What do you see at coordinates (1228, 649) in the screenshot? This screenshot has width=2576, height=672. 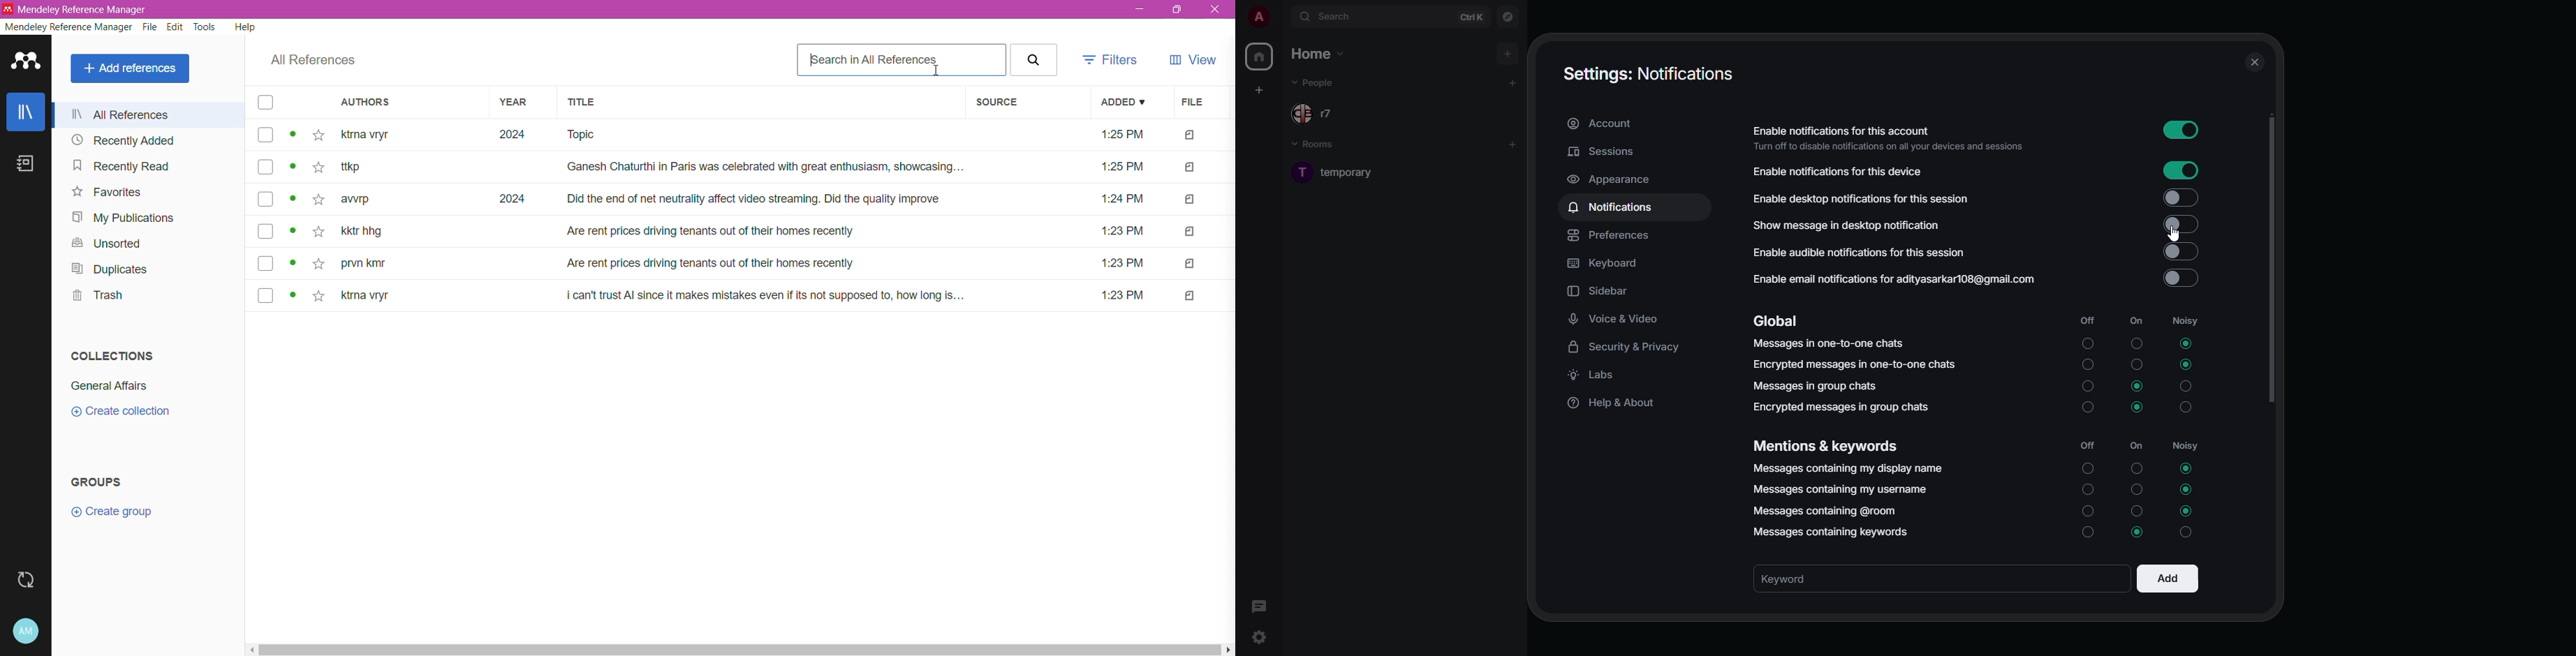 I see `move right` at bounding box center [1228, 649].